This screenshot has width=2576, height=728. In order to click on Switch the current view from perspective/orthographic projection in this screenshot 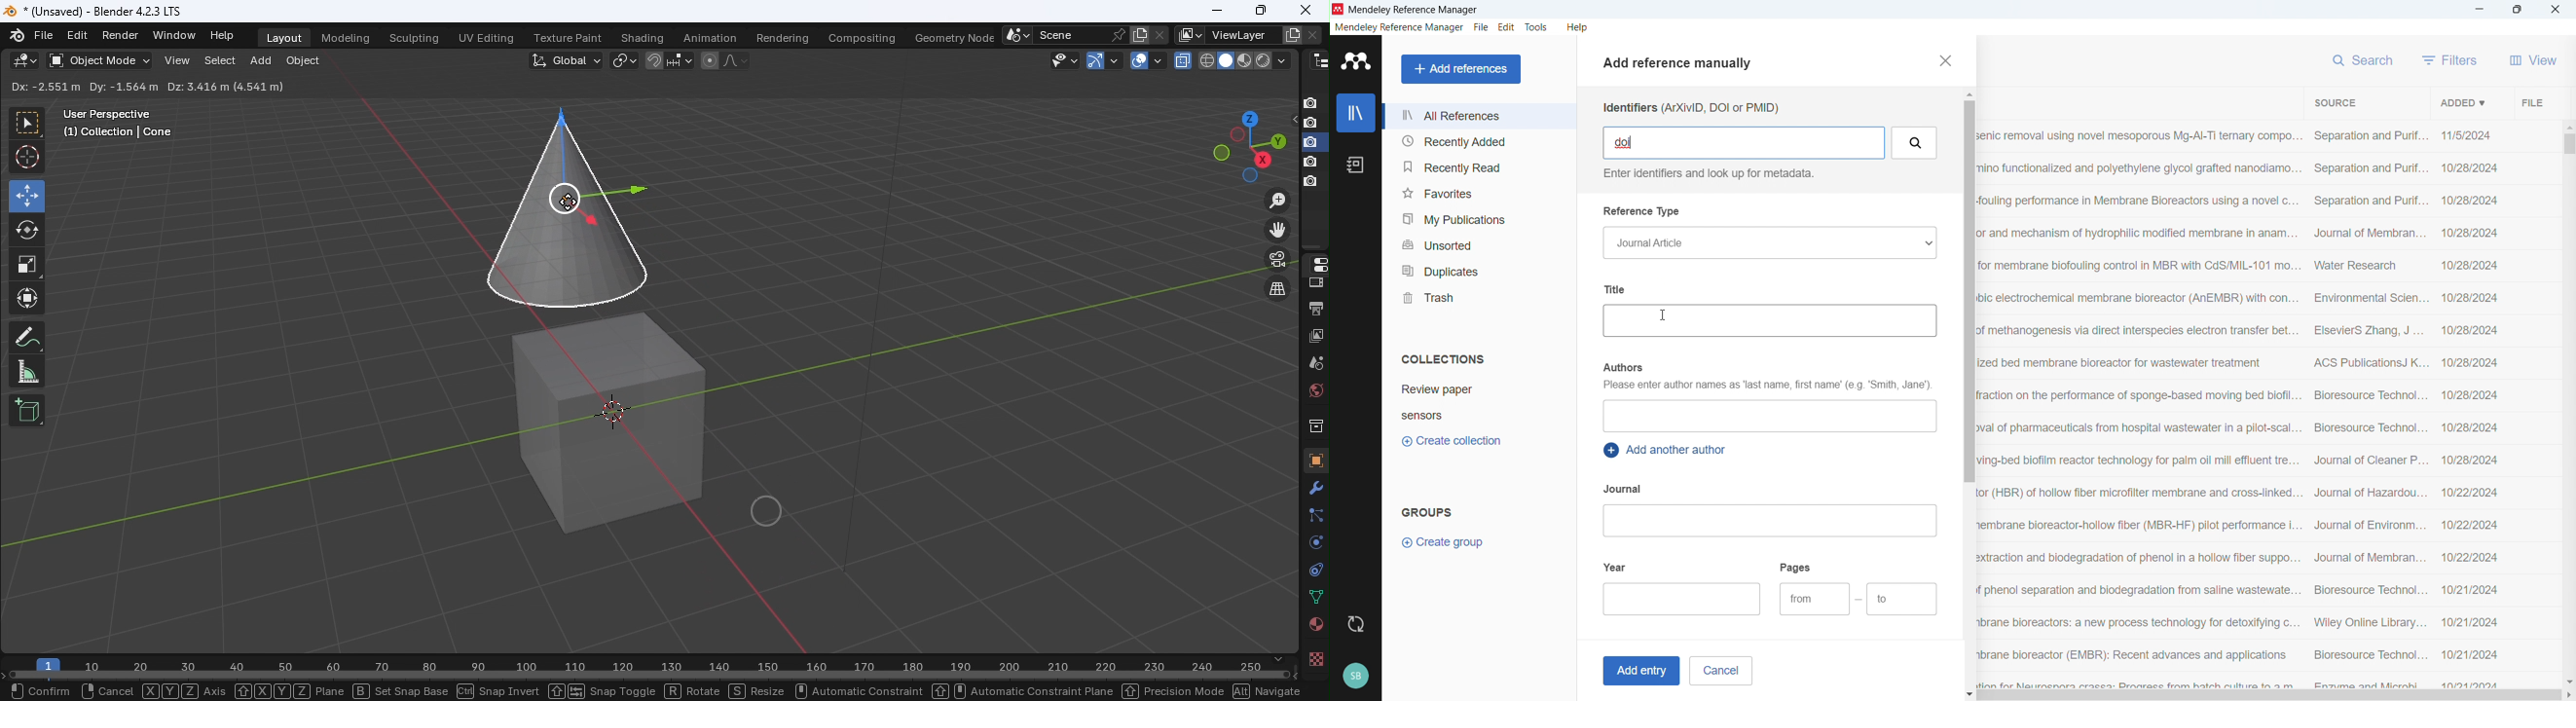, I will do `click(1274, 290)`.